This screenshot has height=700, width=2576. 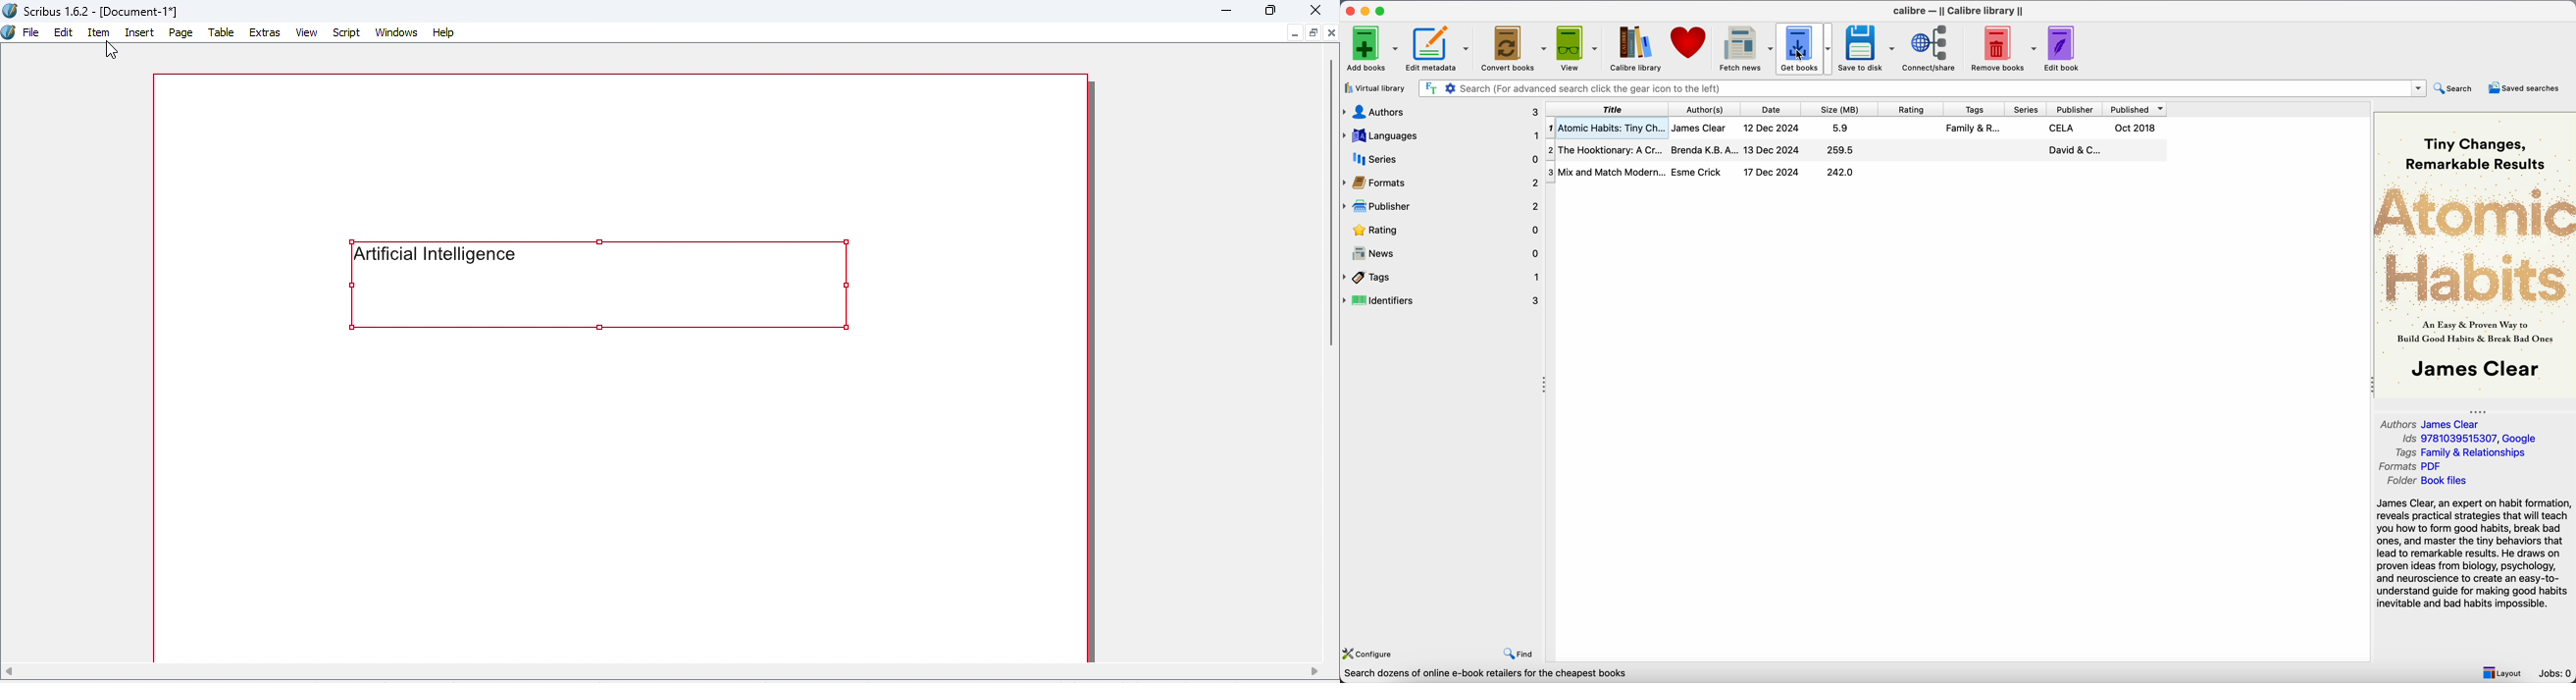 What do you see at coordinates (397, 33) in the screenshot?
I see `Windows` at bounding box center [397, 33].